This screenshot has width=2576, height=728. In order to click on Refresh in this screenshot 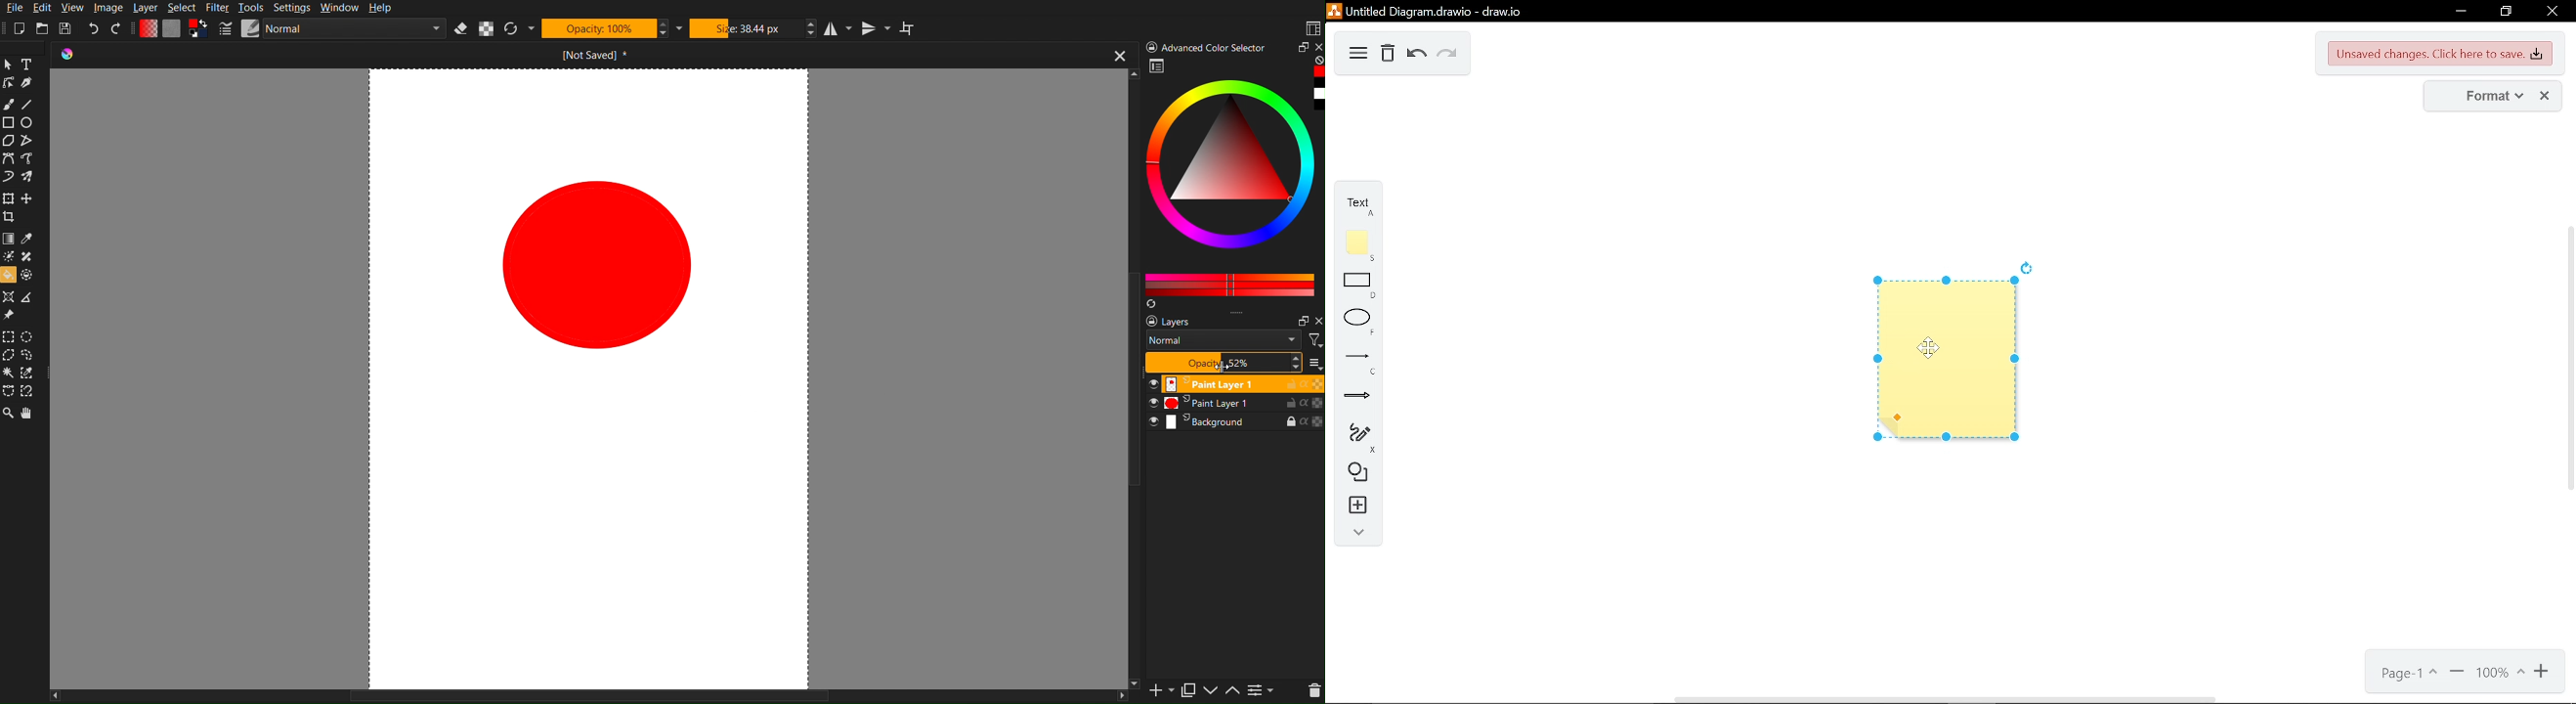, I will do `click(1151, 304)`.